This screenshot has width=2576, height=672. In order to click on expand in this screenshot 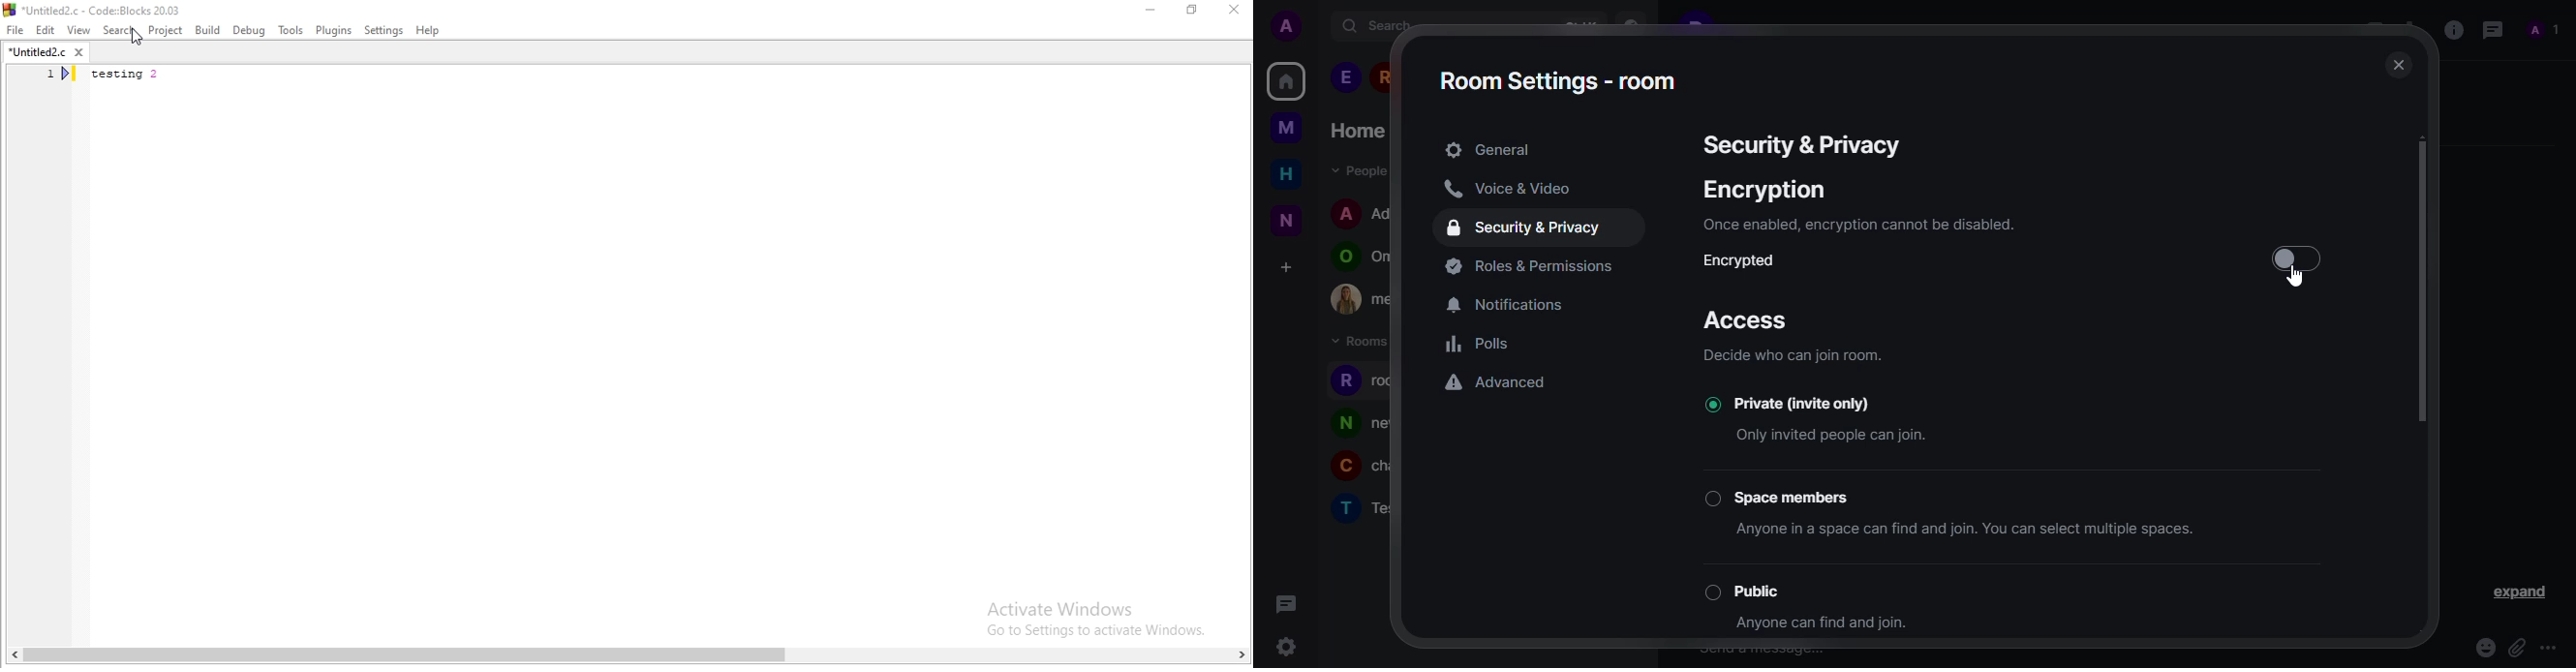, I will do `click(2516, 592)`.